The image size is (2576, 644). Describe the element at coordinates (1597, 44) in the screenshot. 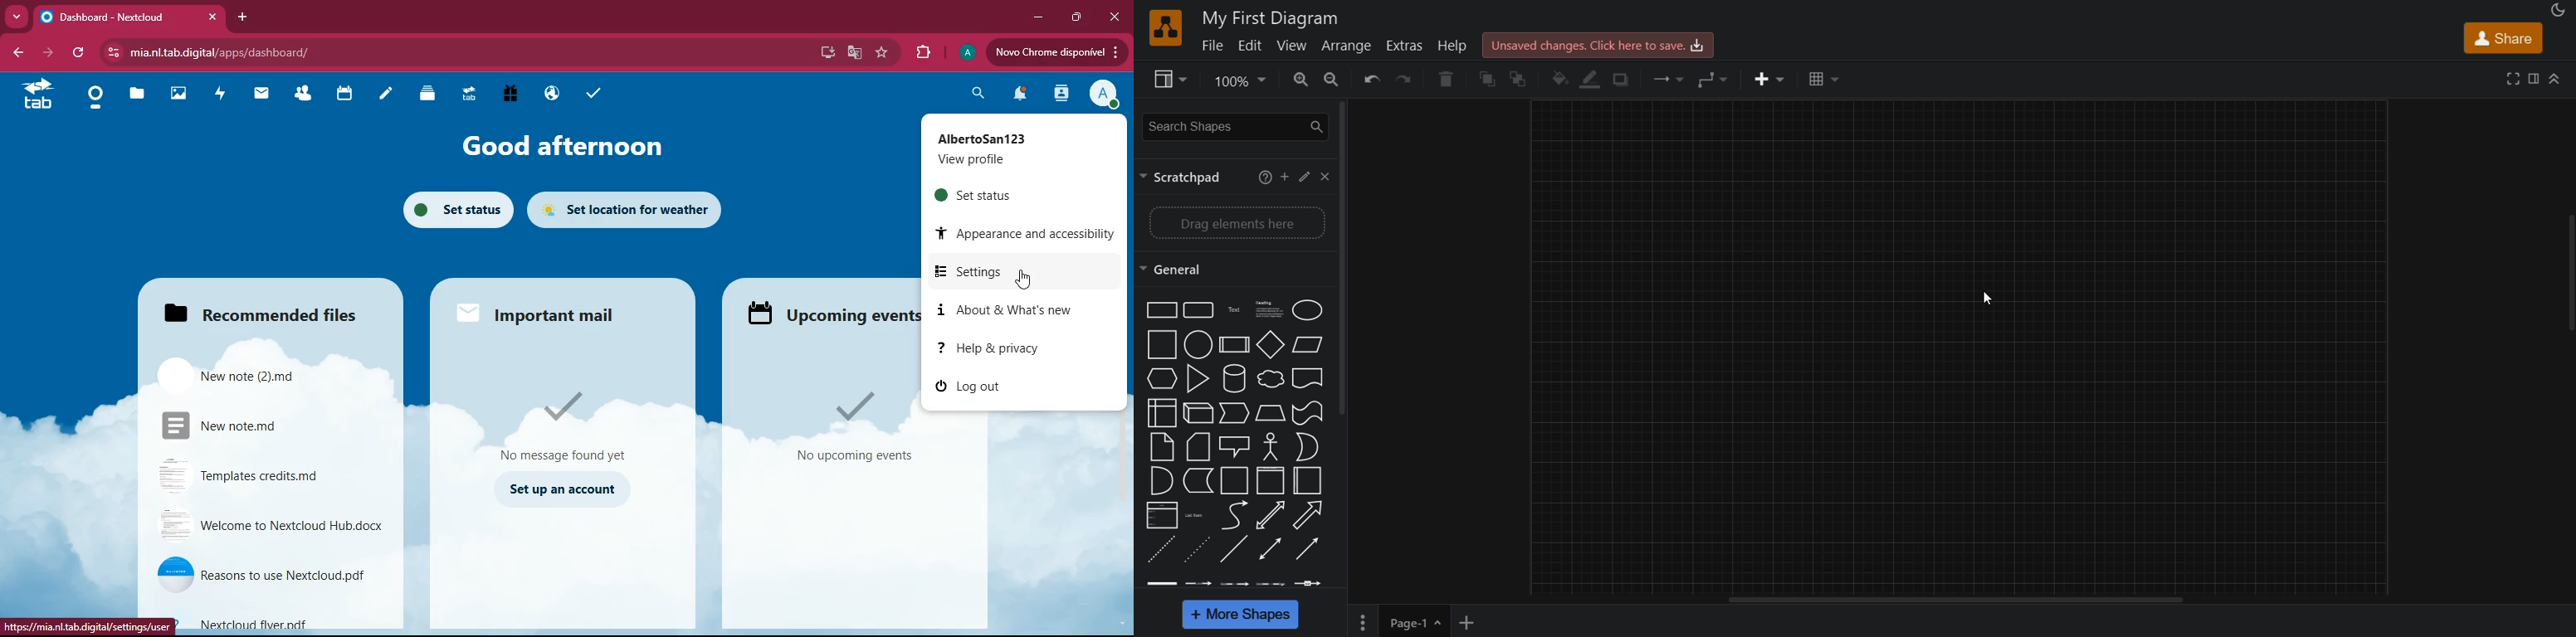

I see `click here to save.` at that location.